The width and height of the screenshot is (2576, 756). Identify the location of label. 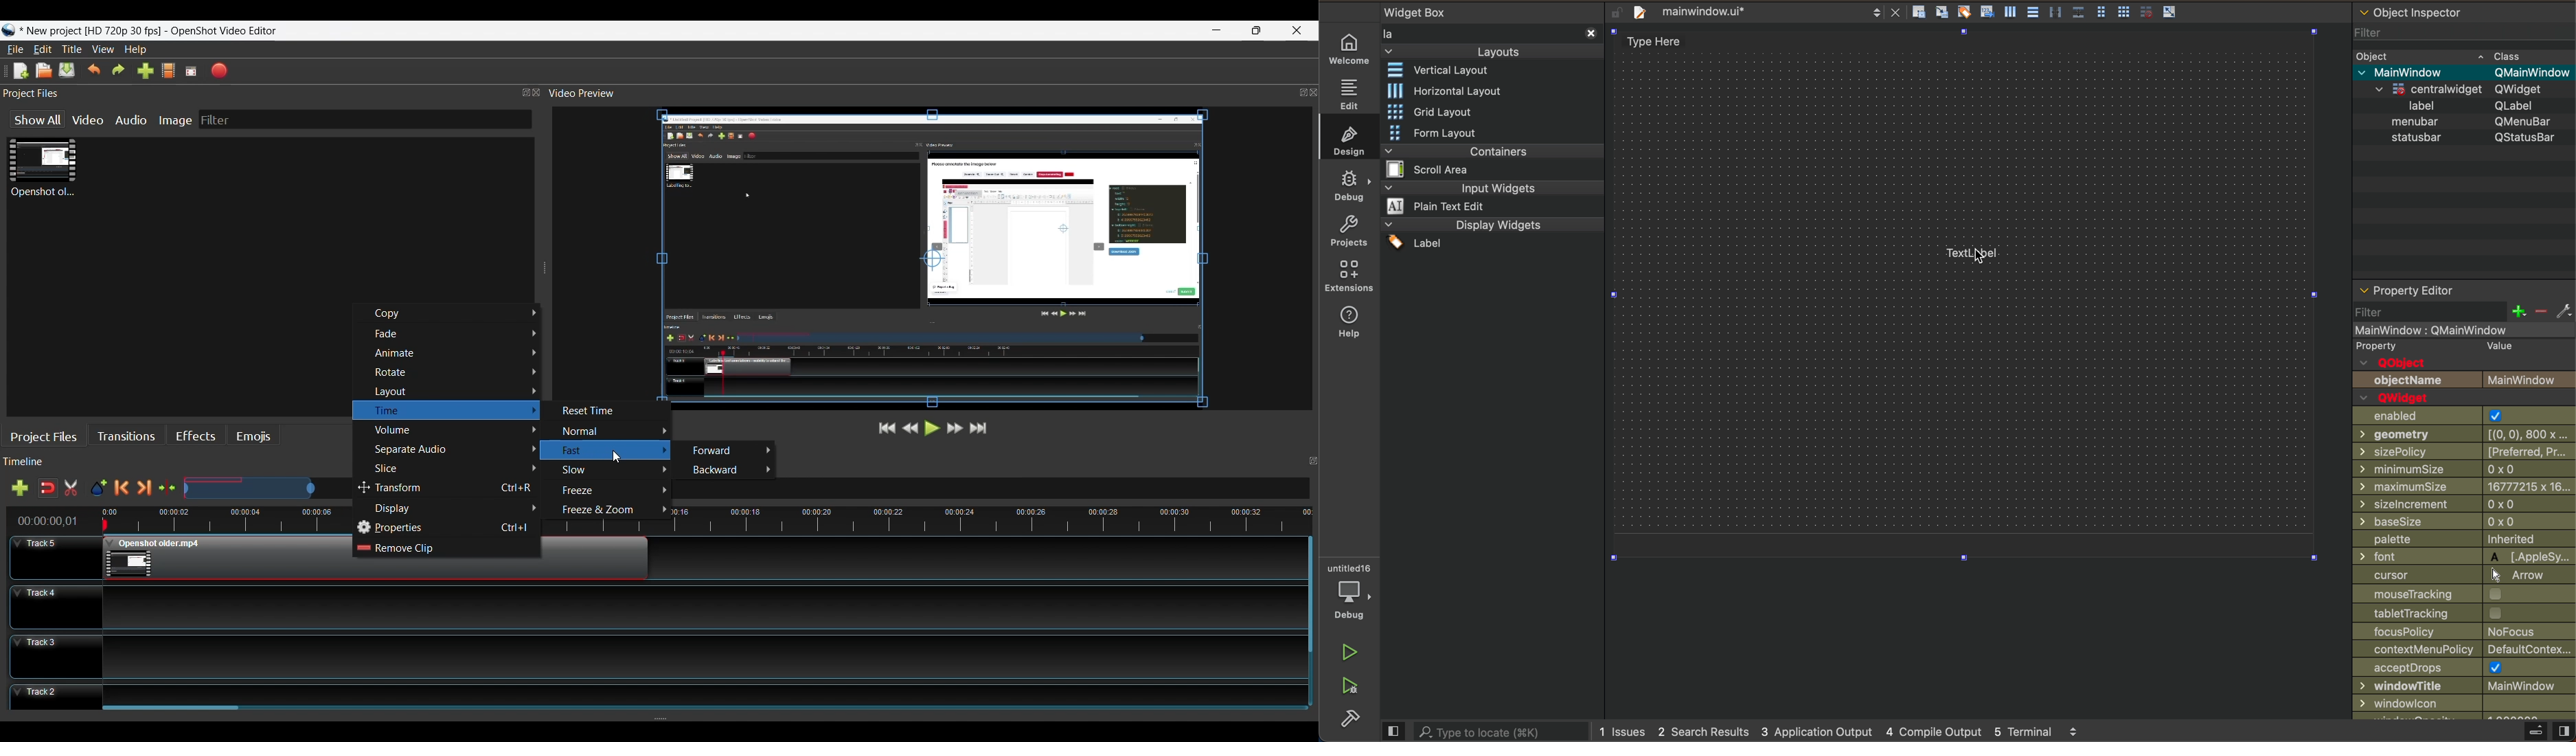
(2467, 107).